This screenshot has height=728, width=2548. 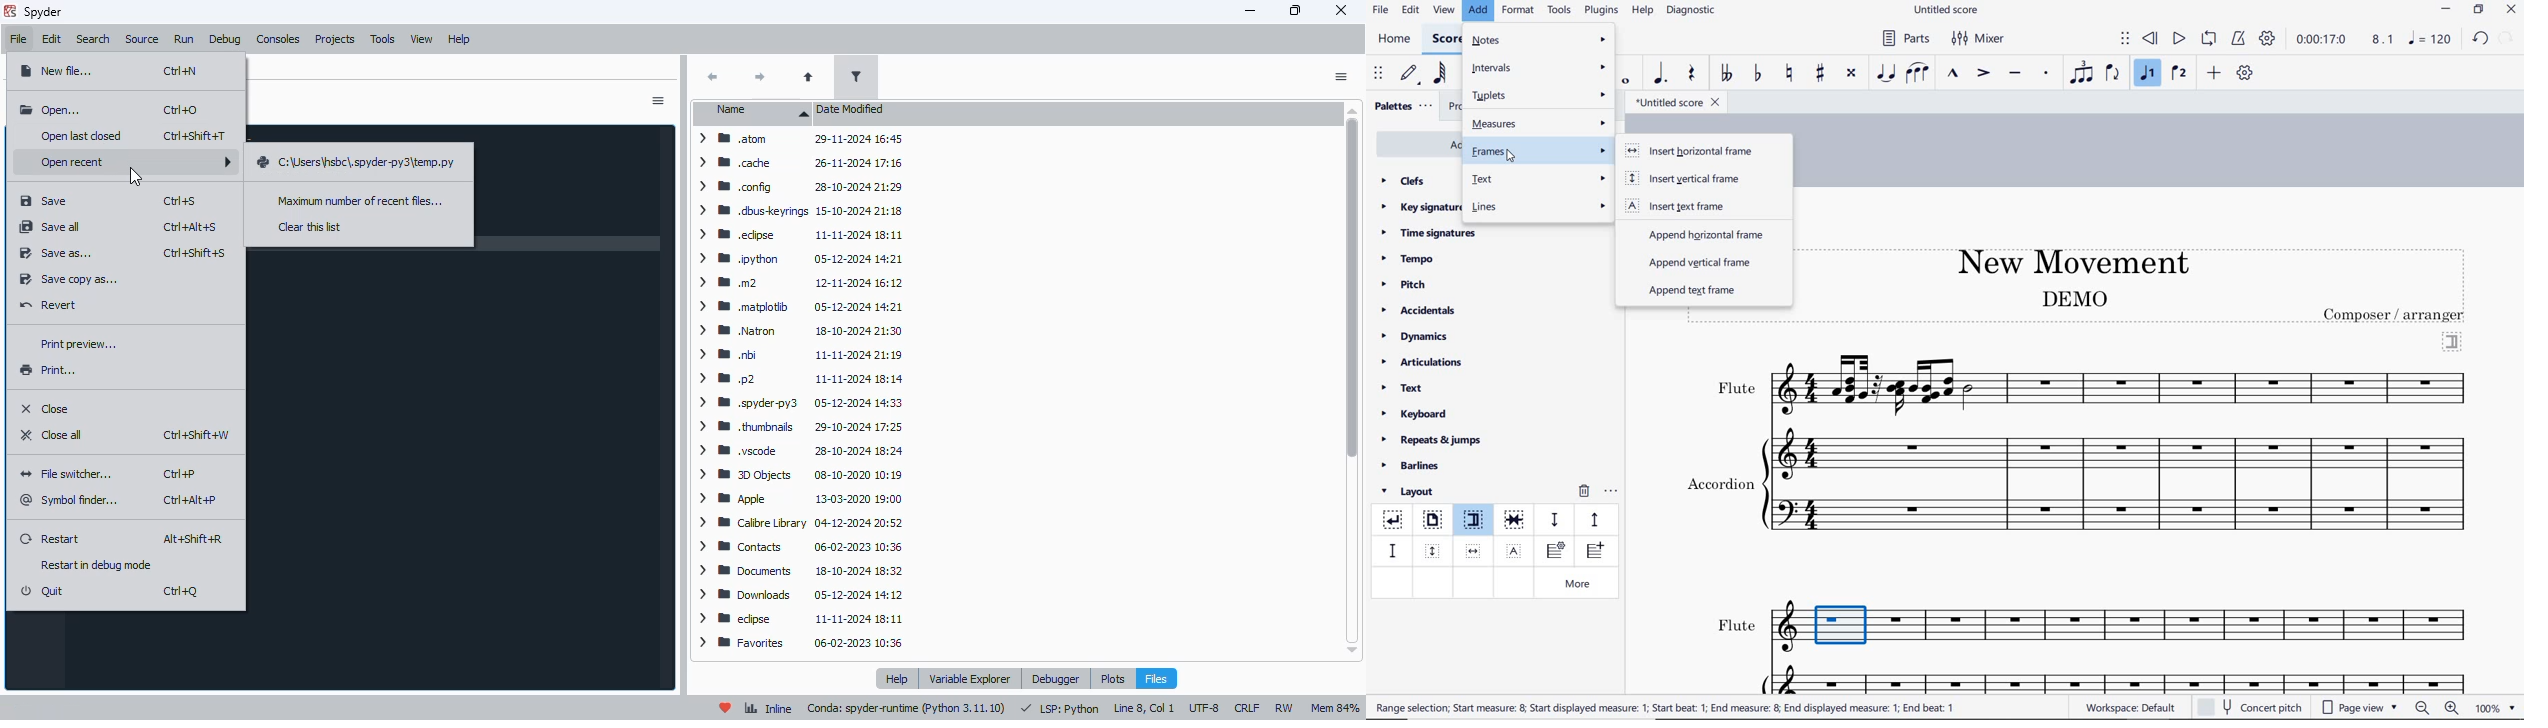 What do you see at coordinates (797, 186) in the screenshot?
I see `> MW config 28-10-2024 21:29` at bounding box center [797, 186].